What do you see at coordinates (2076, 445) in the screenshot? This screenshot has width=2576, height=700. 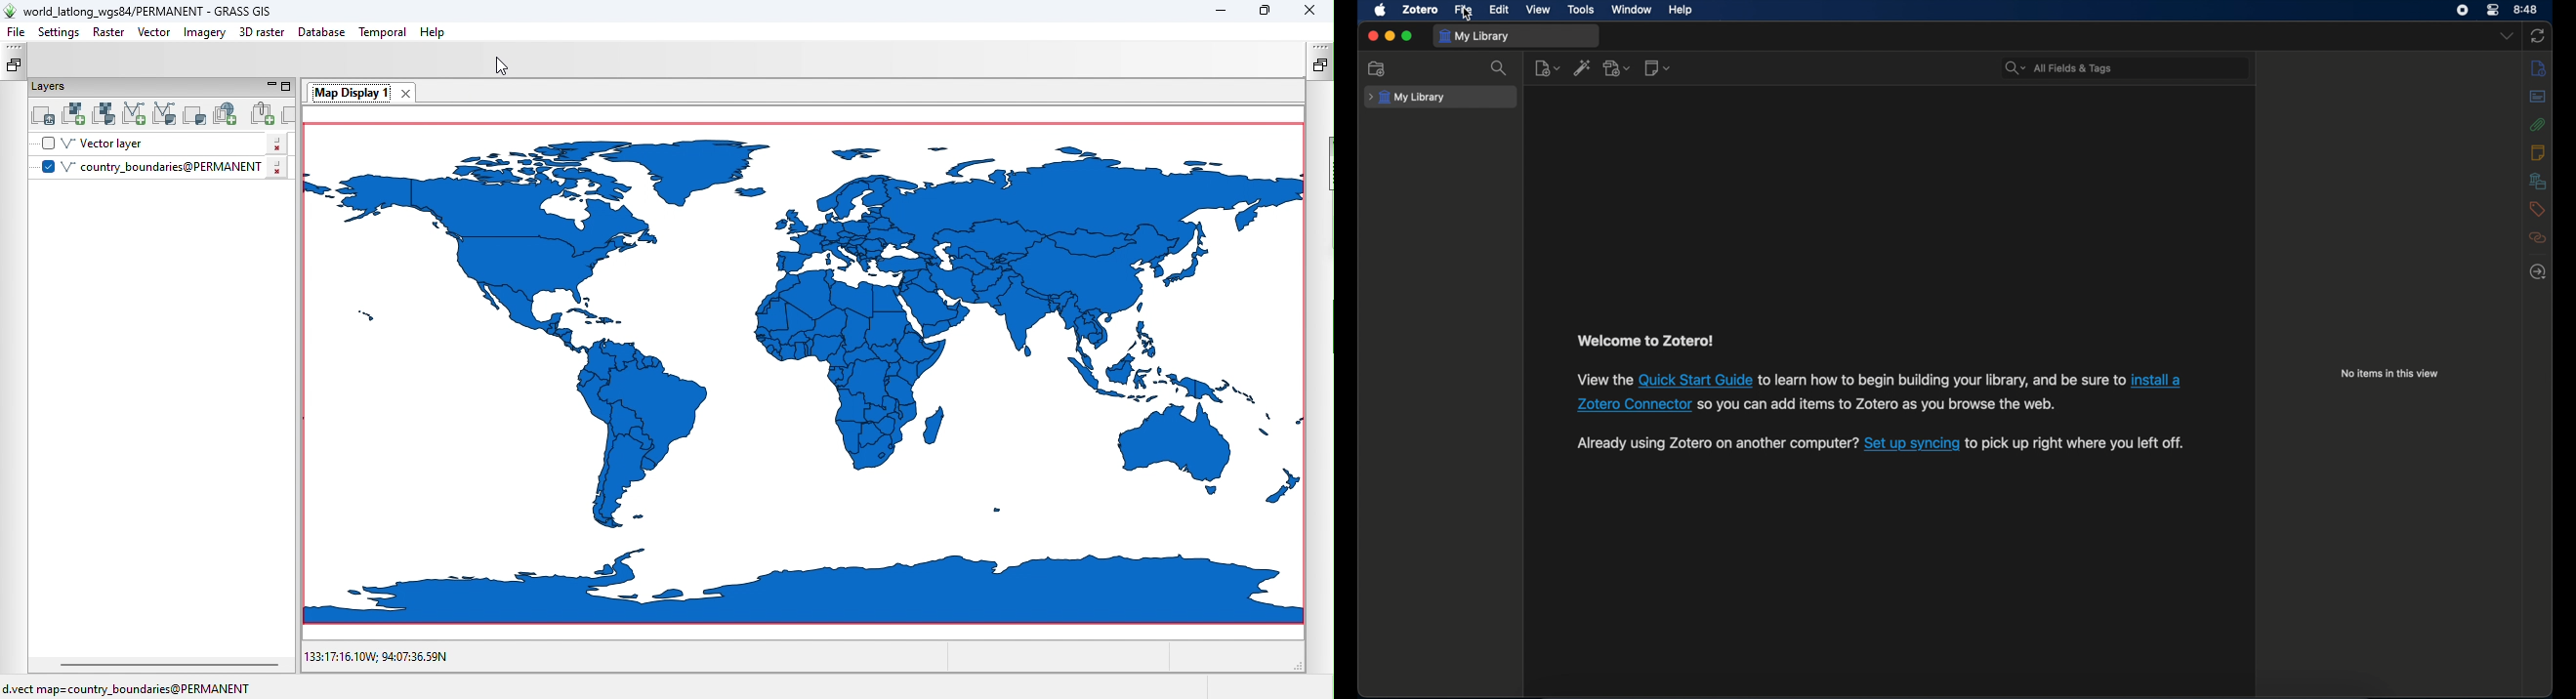 I see `software information` at bounding box center [2076, 445].